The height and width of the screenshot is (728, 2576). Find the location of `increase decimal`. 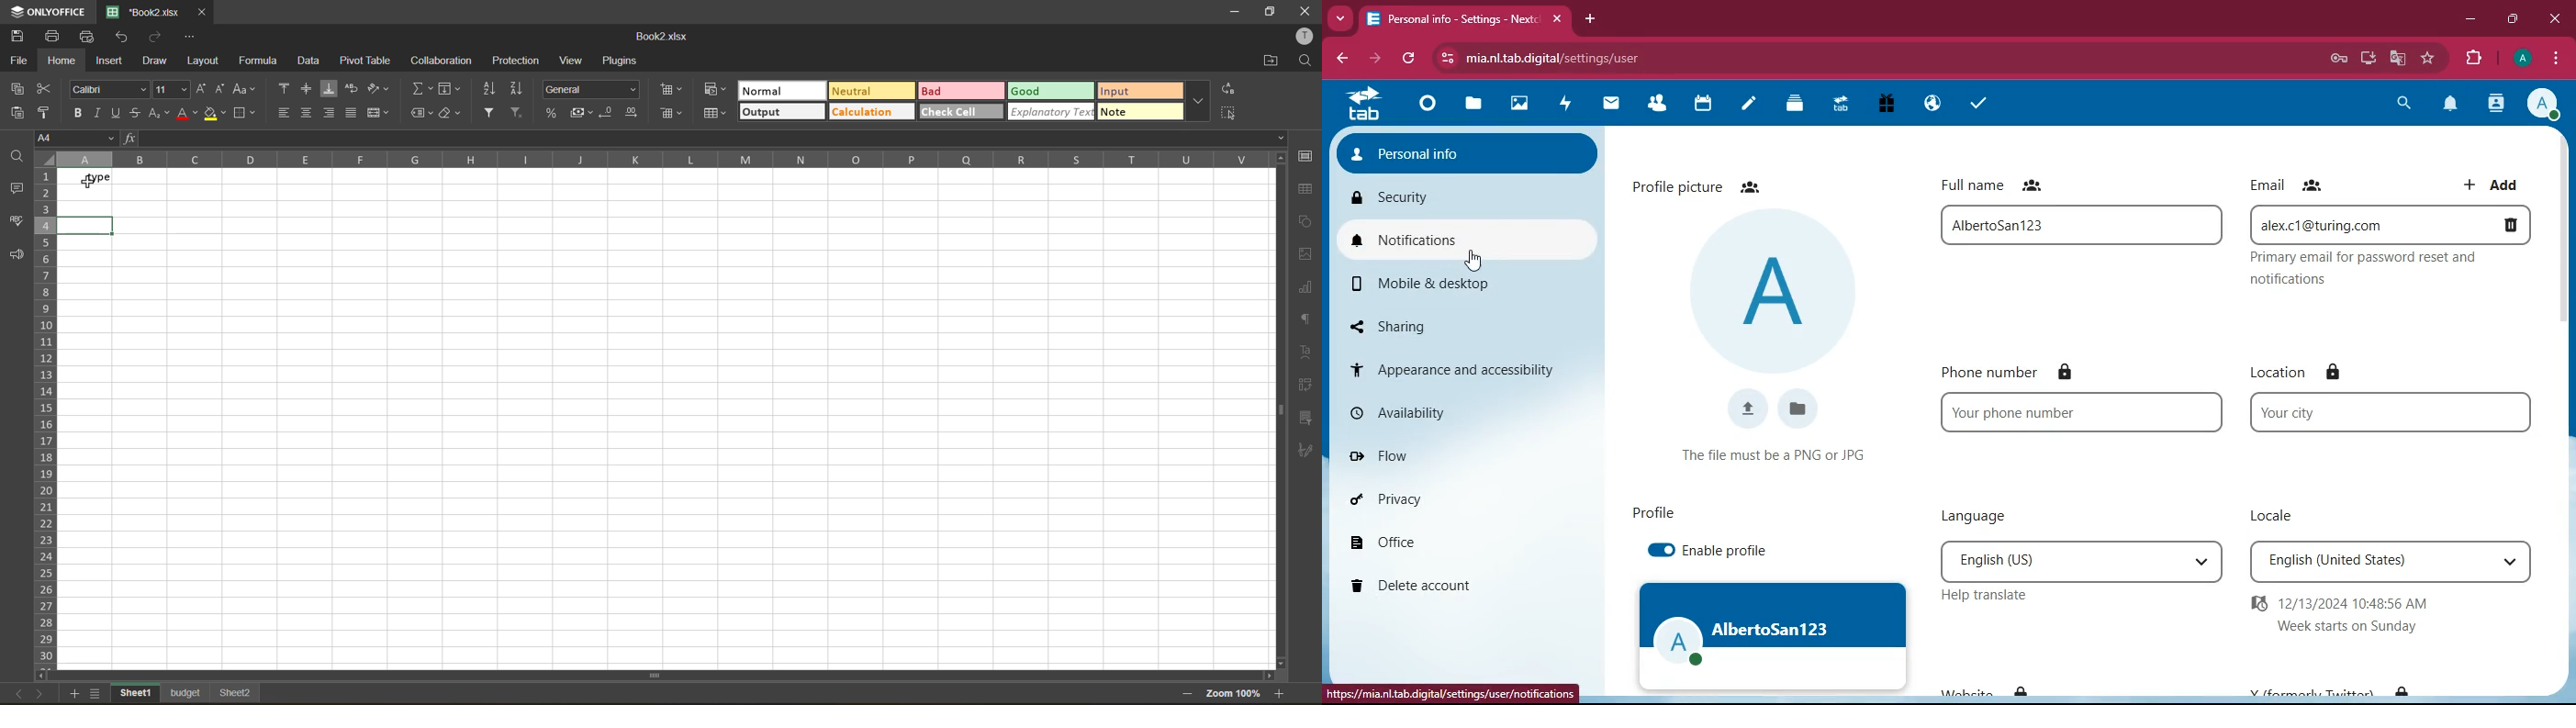

increase decimal is located at coordinates (633, 114).